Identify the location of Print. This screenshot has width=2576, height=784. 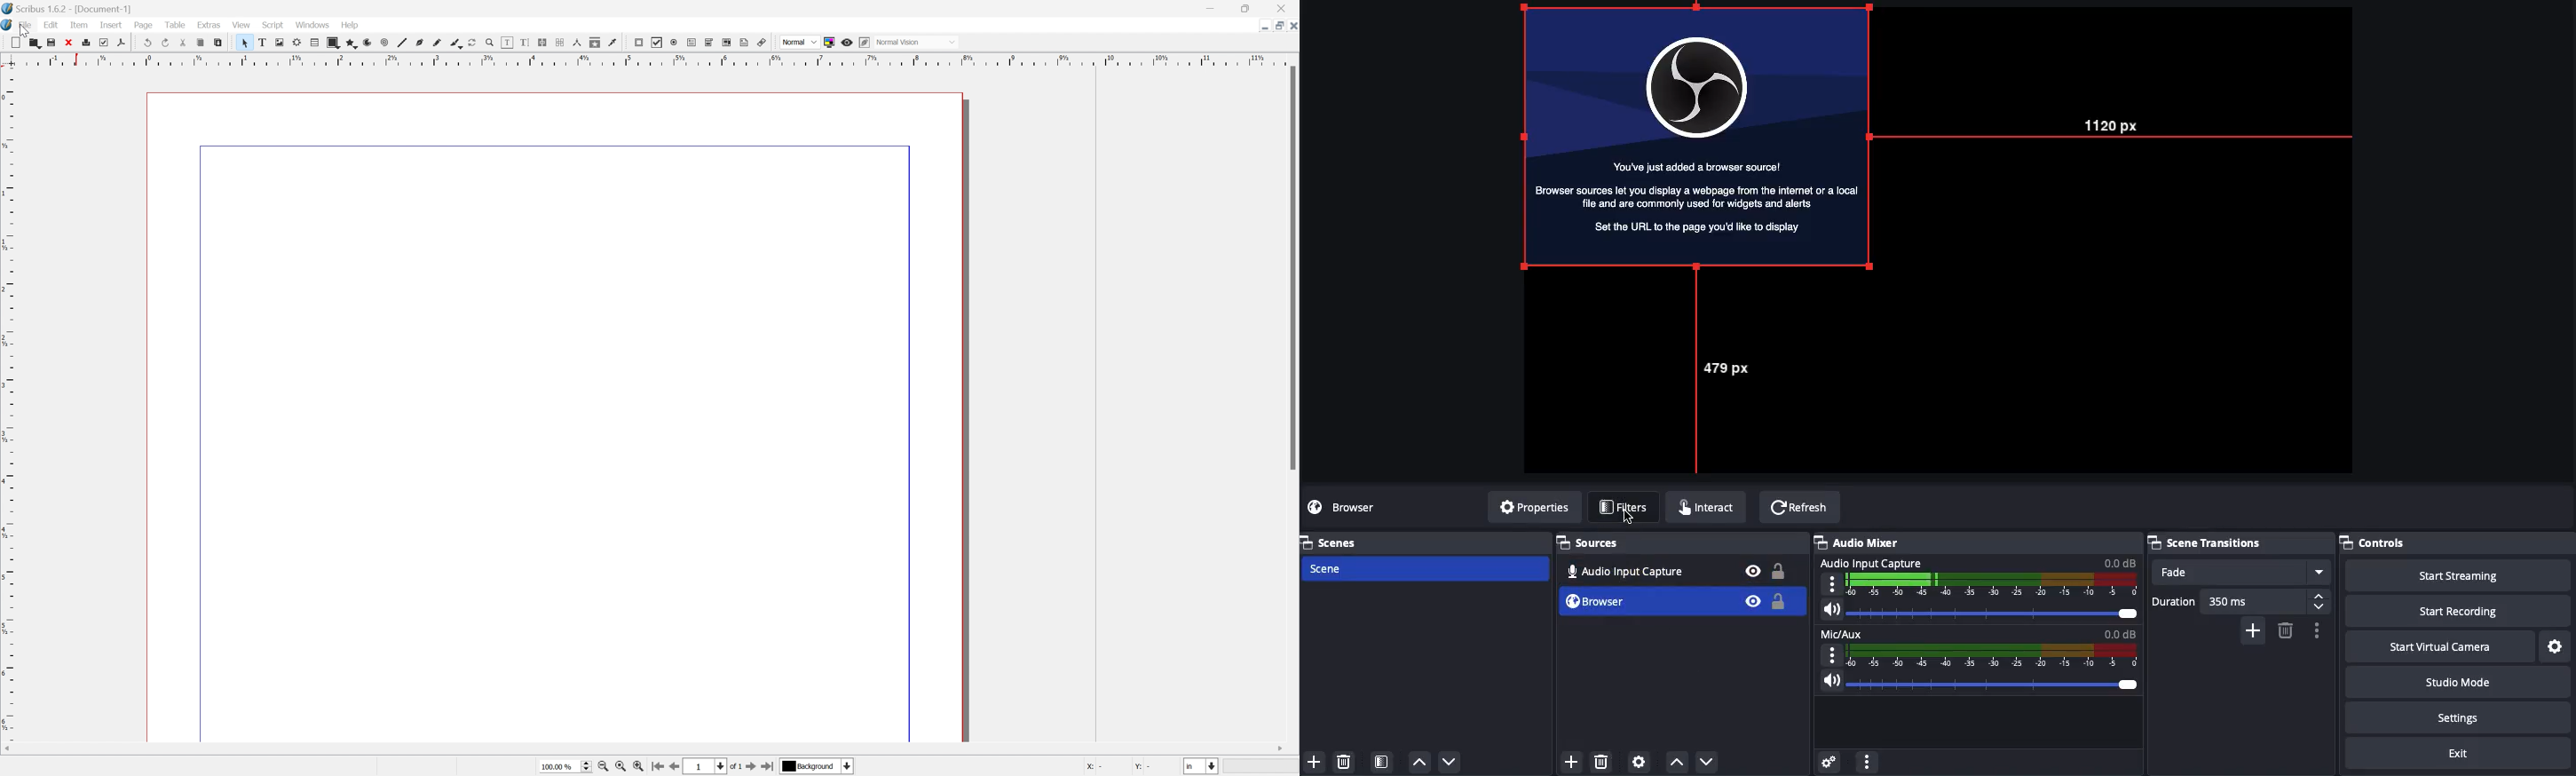
(90, 43).